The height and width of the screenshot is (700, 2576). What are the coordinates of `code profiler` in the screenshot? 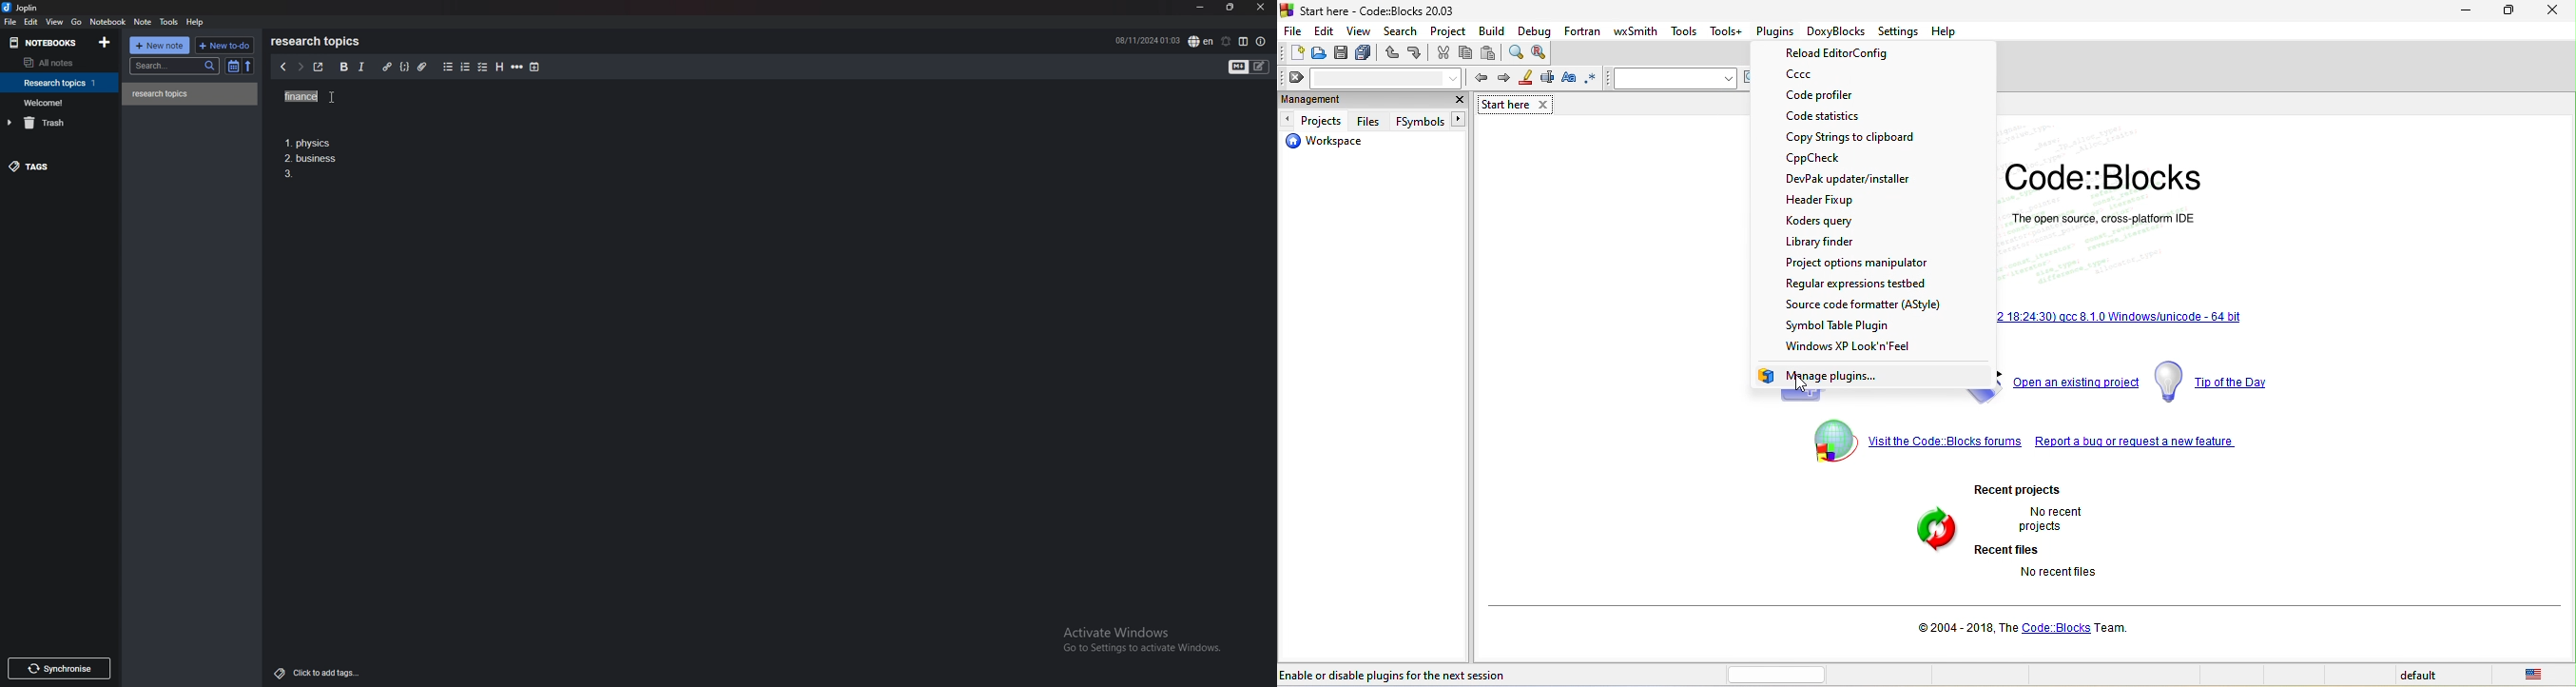 It's located at (1839, 96).